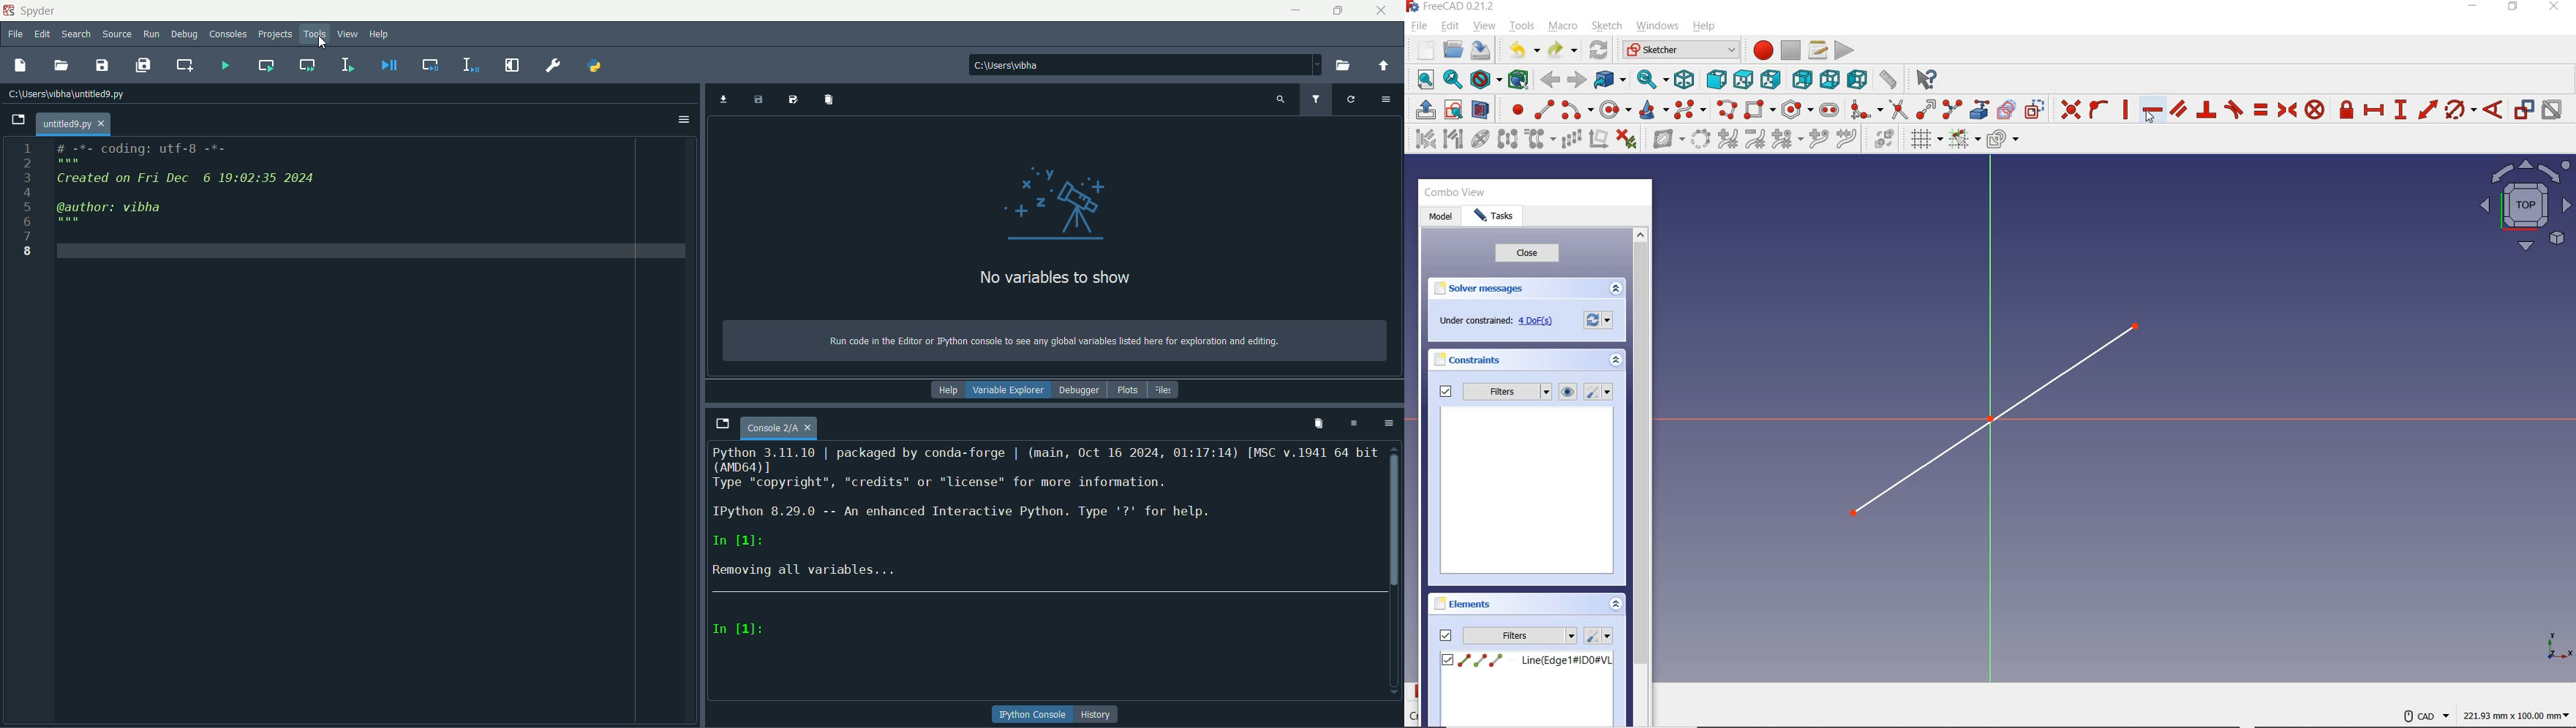  I want to click on create new cell, so click(185, 64).